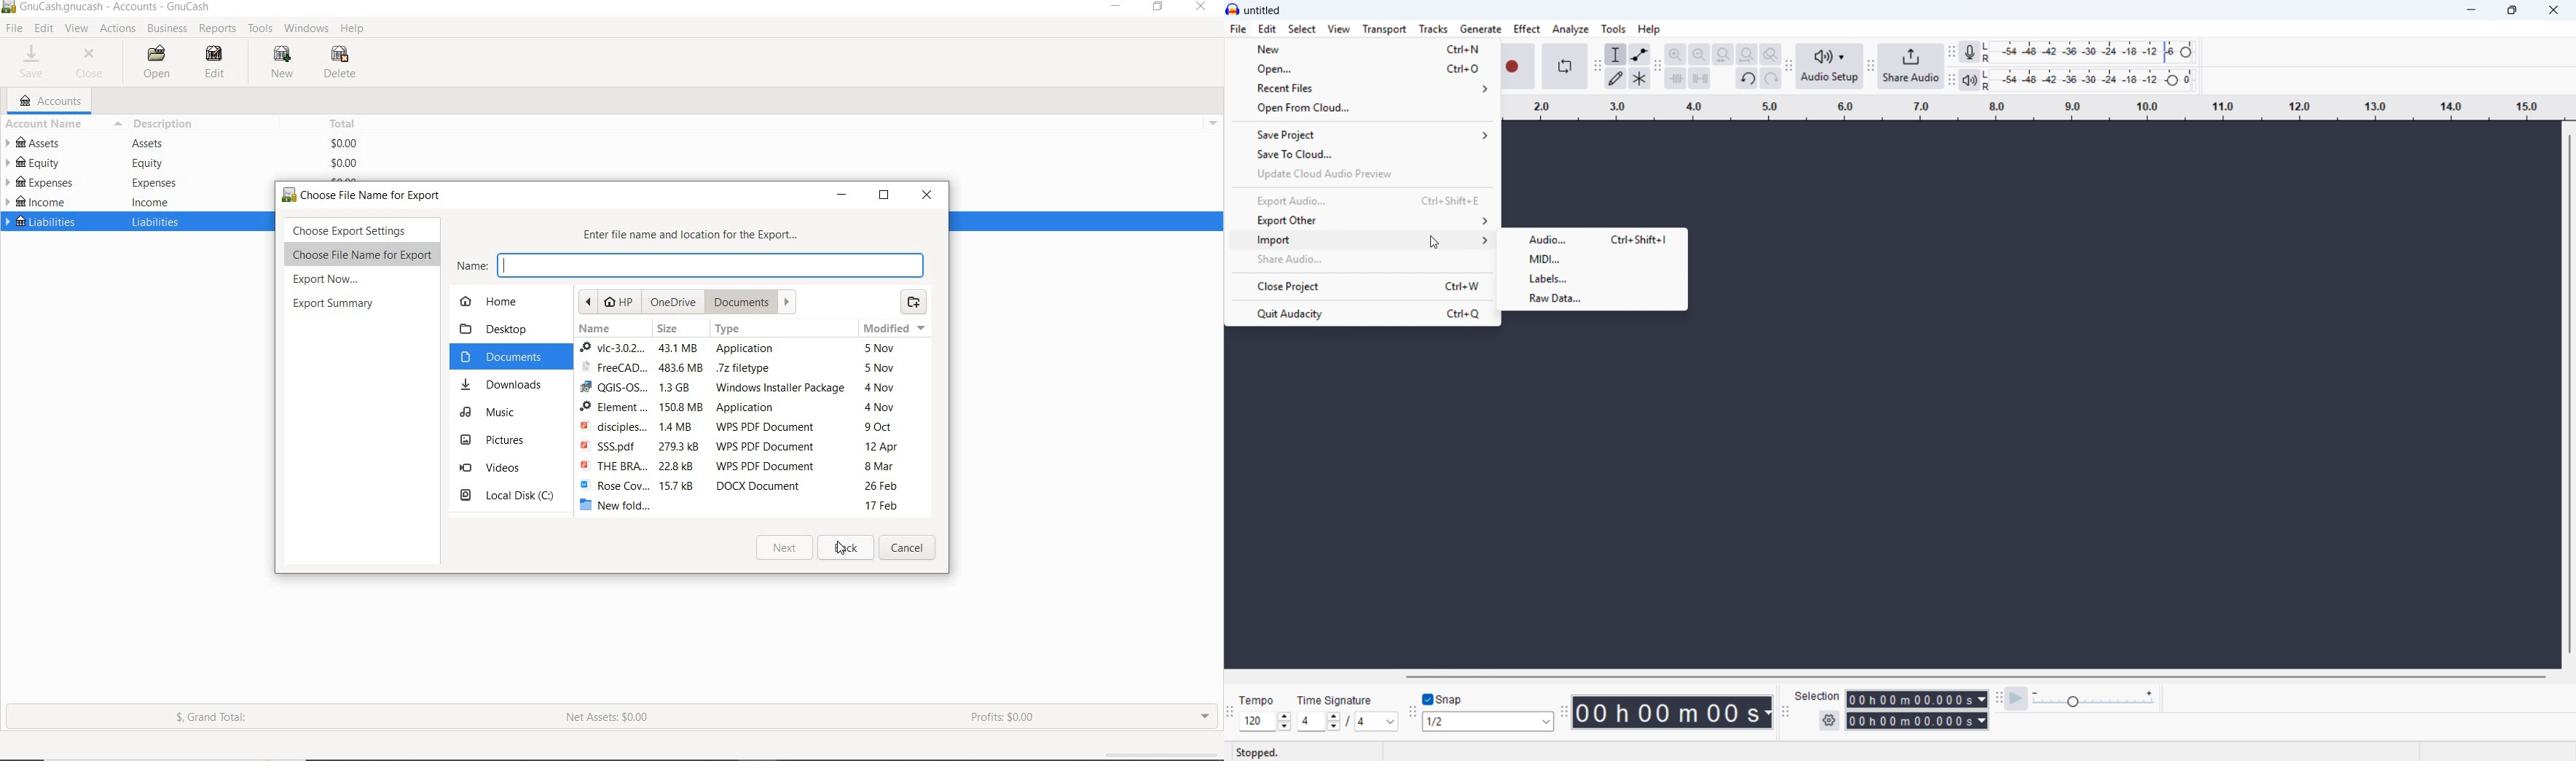 Image resolution: width=2576 pixels, height=784 pixels. What do you see at coordinates (847, 550) in the screenshot?
I see `back` at bounding box center [847, 550].